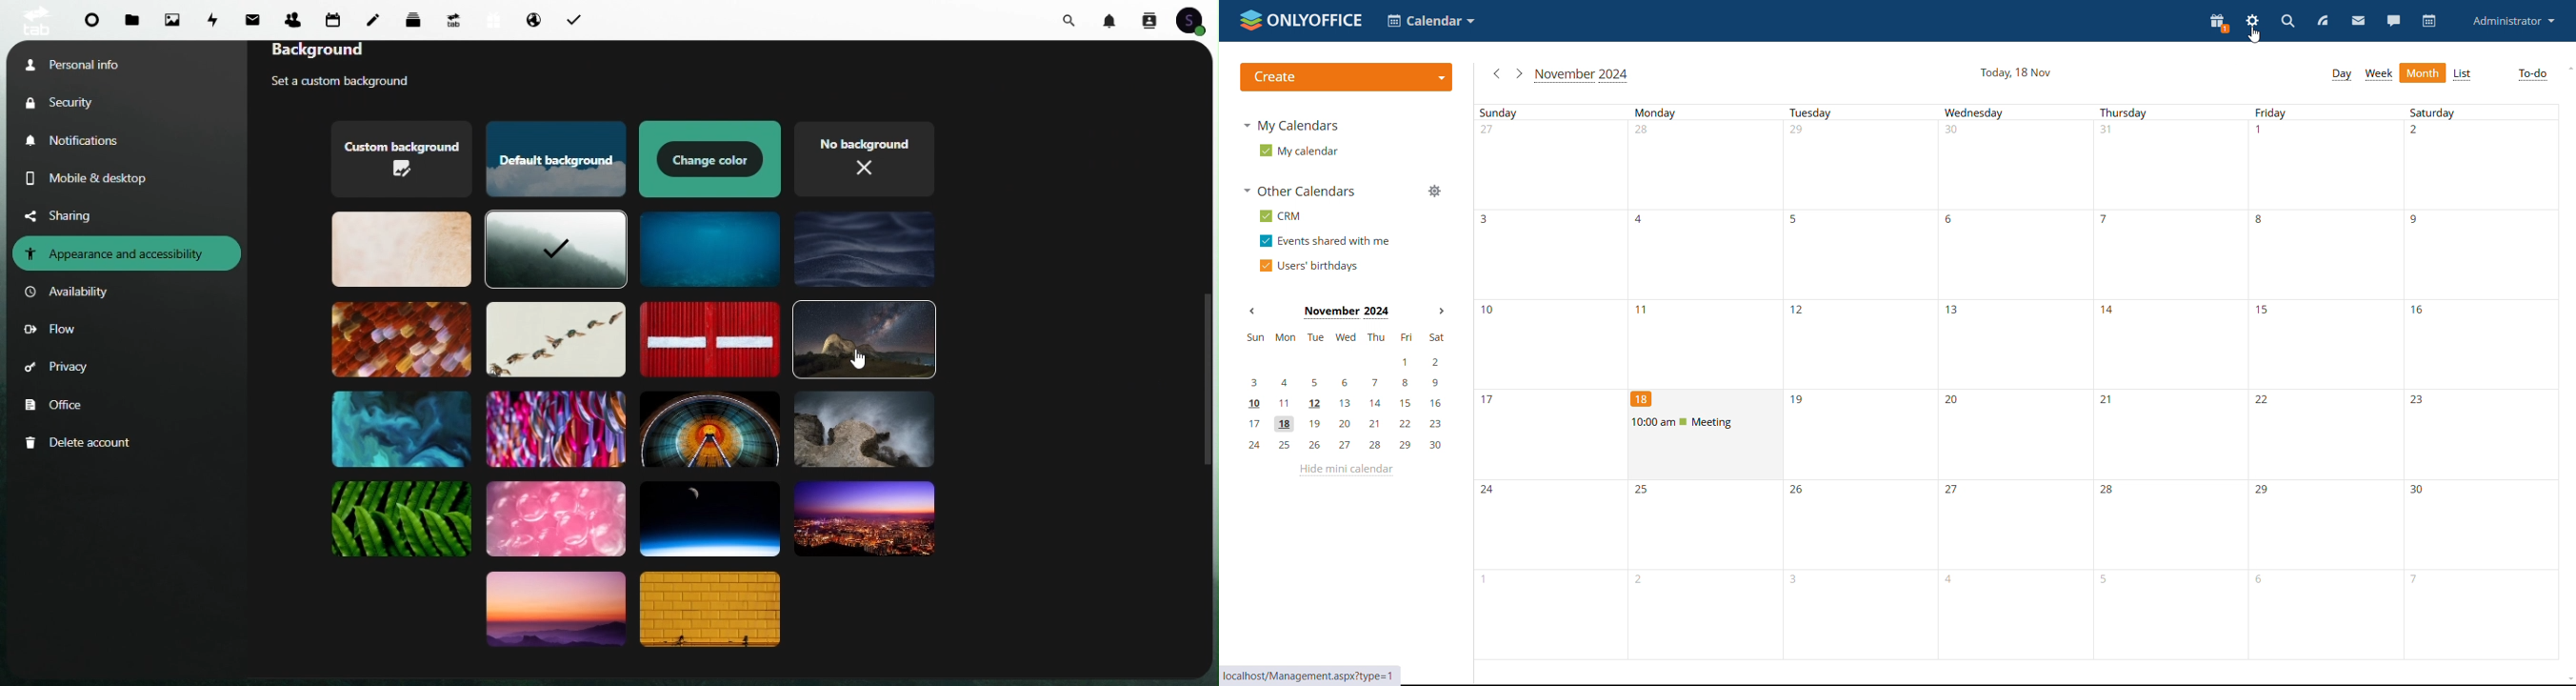 The height and width of the screenshot is (700, 2576). What do you see at coordinates (1324, 21) in the screenshot?
I see `onlyoffice` at bounding box center [1324, 21].